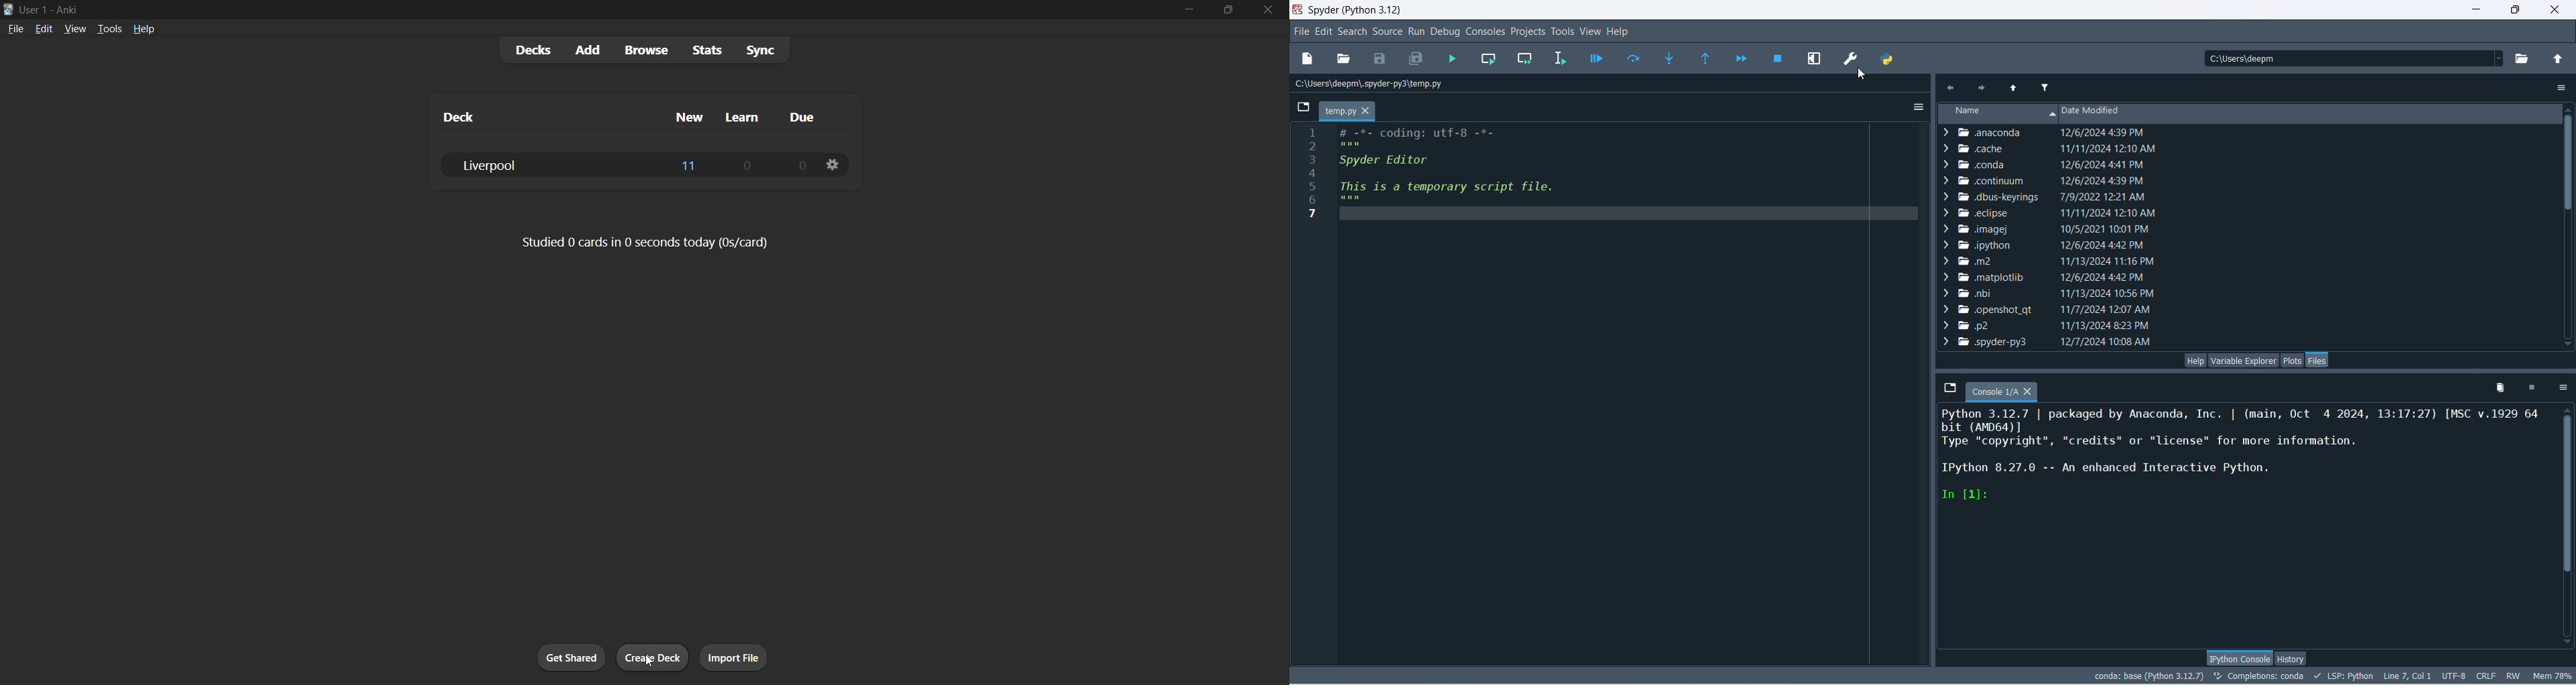  Describe the element at coordinates (1864, 75) in the screenshot. I see `cursor` at that location.